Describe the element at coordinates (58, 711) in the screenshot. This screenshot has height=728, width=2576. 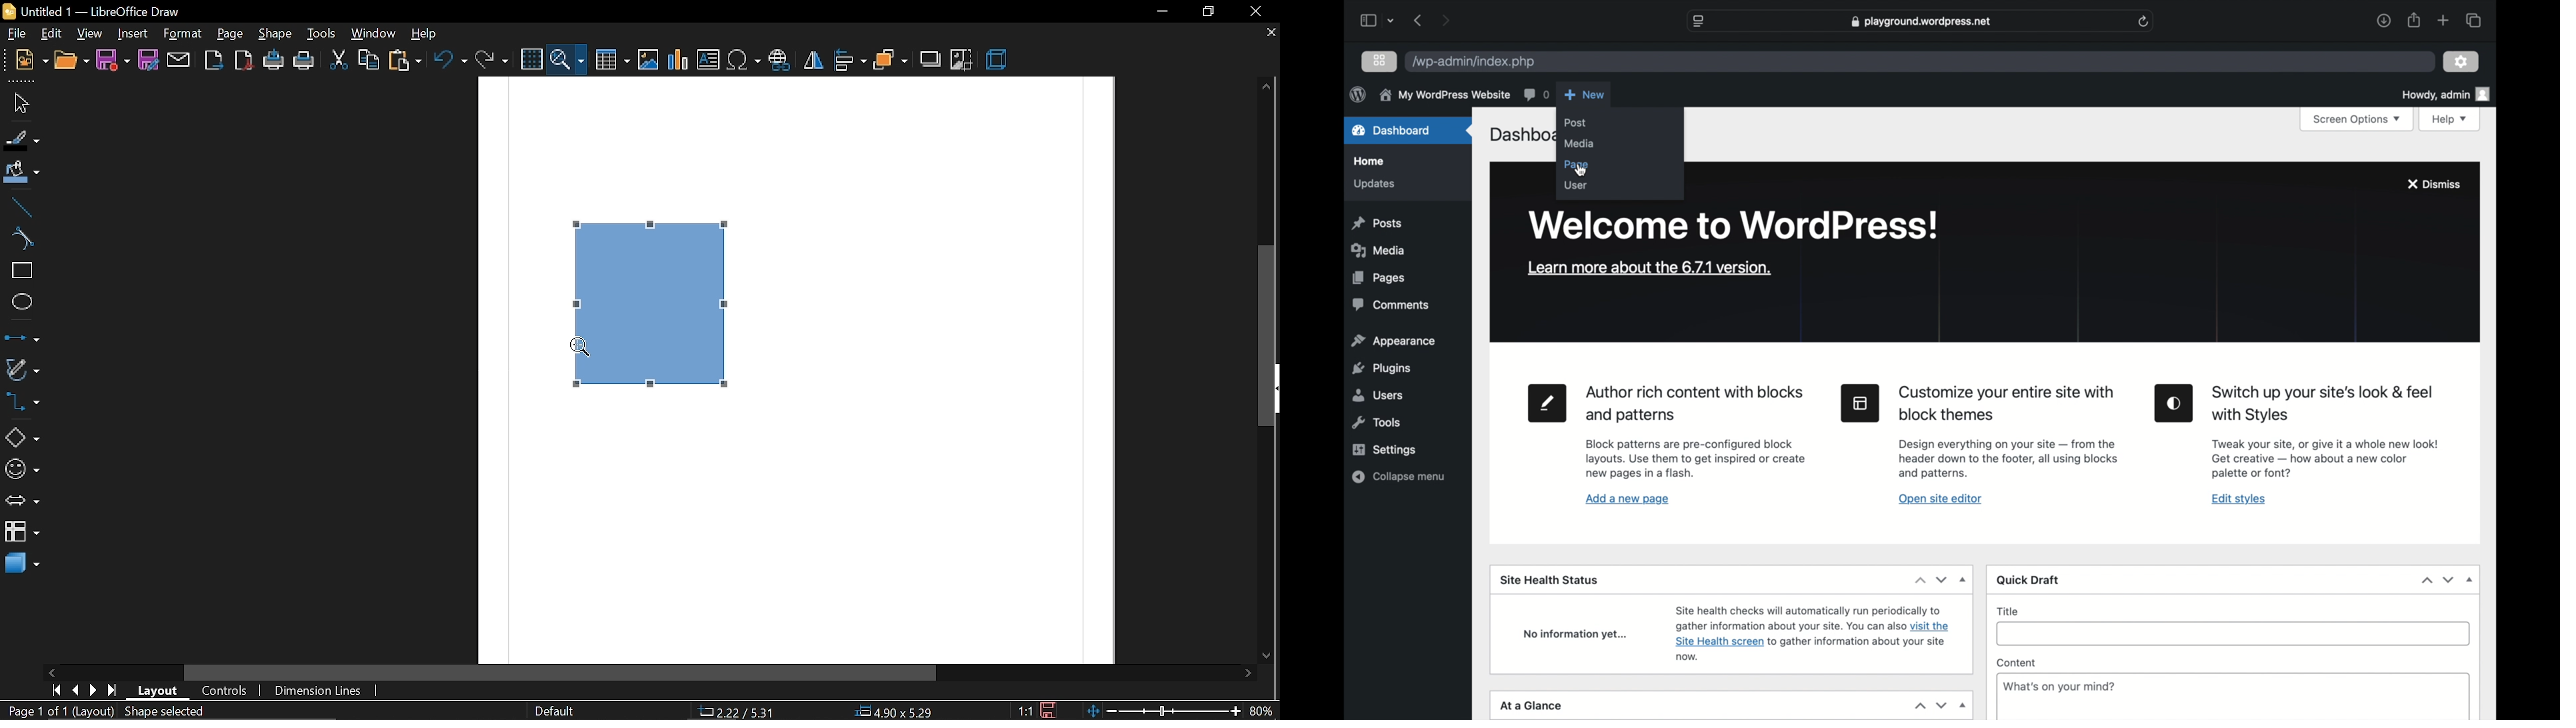
I see `current page` at that location.